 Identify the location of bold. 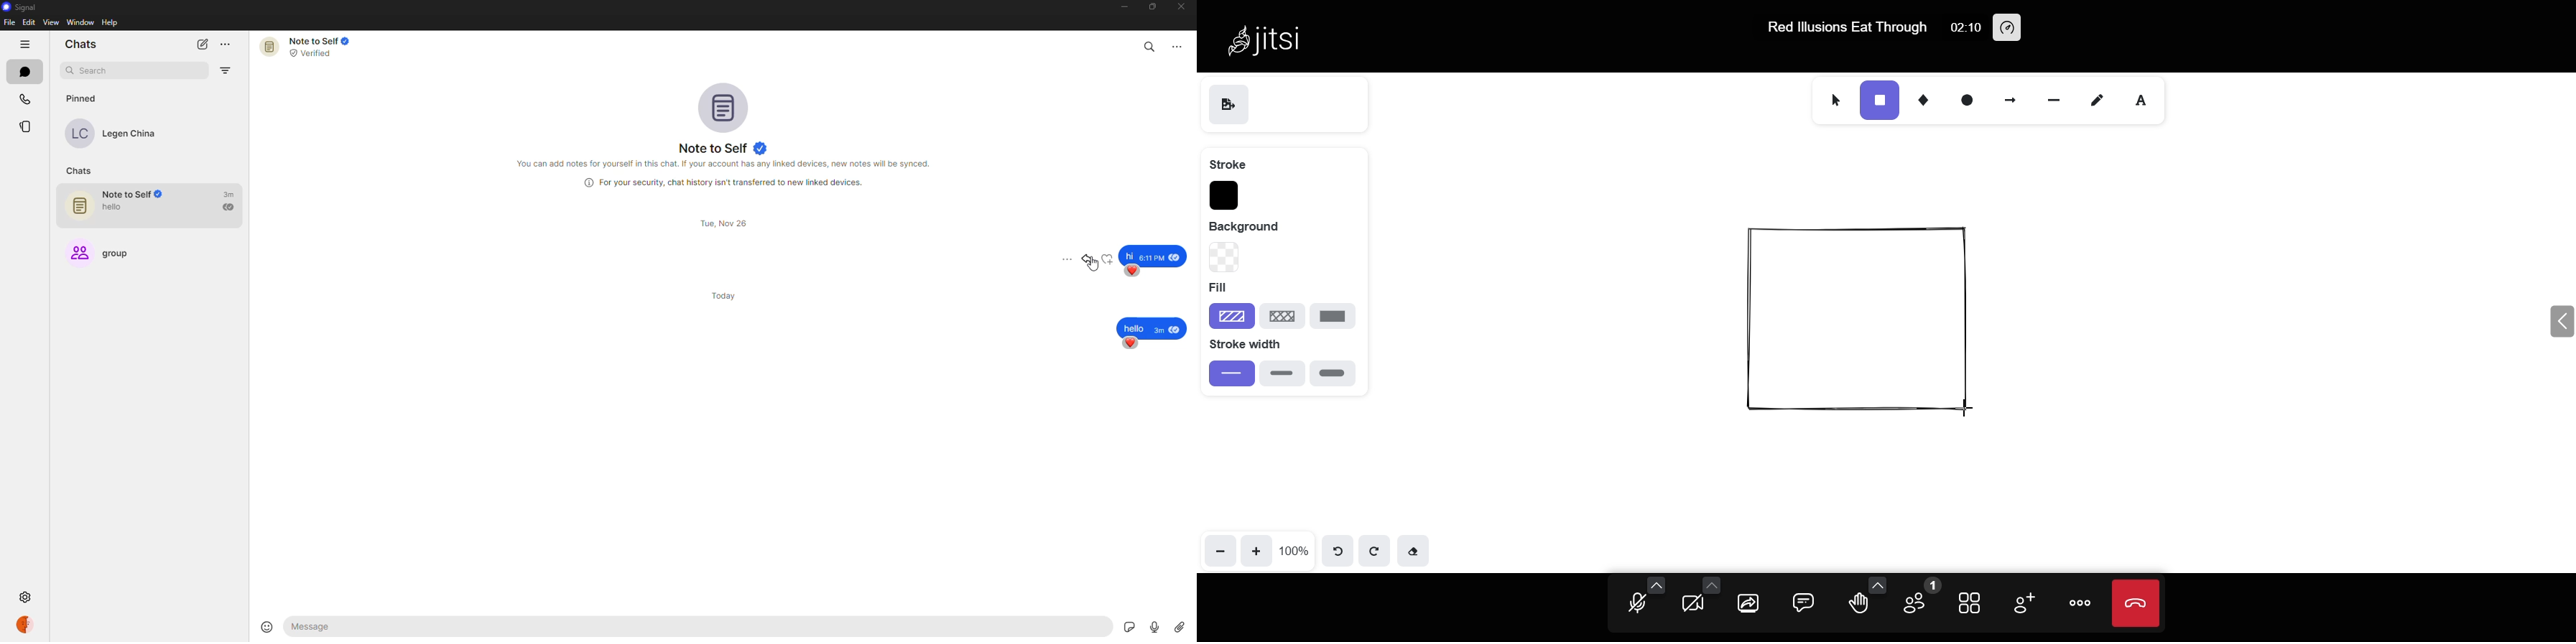
(1282, 373).